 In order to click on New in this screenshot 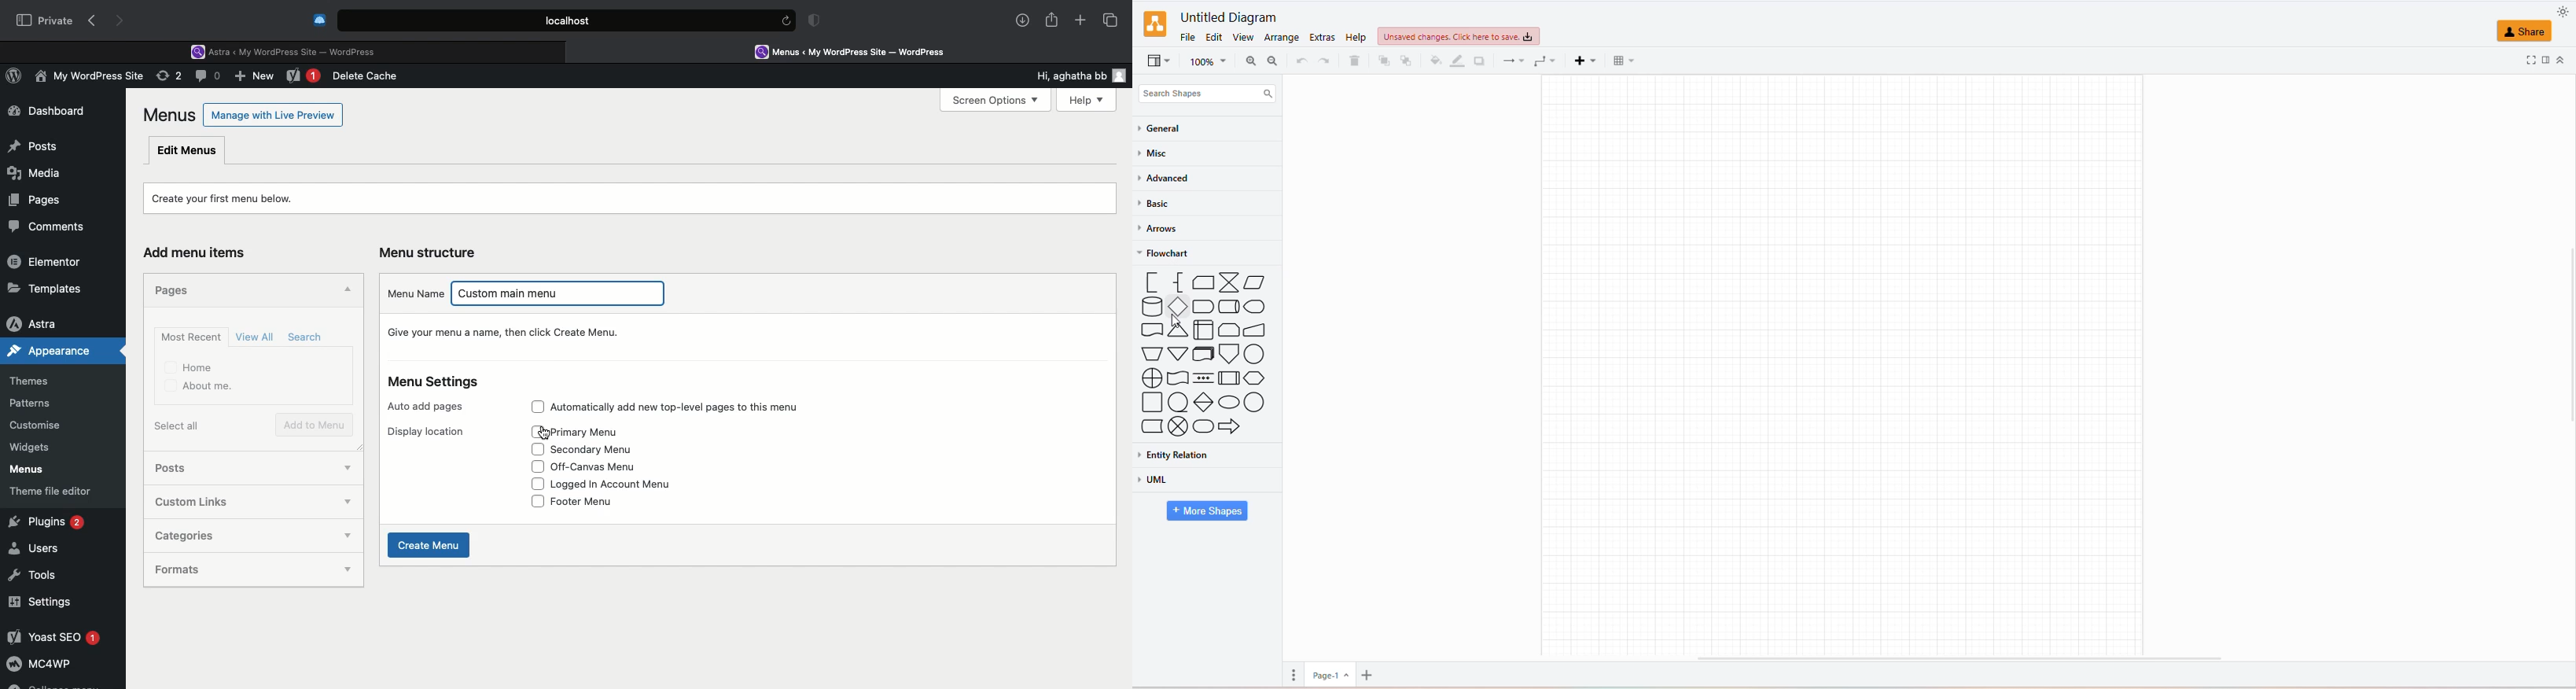, I will do `click(304, 77)`.